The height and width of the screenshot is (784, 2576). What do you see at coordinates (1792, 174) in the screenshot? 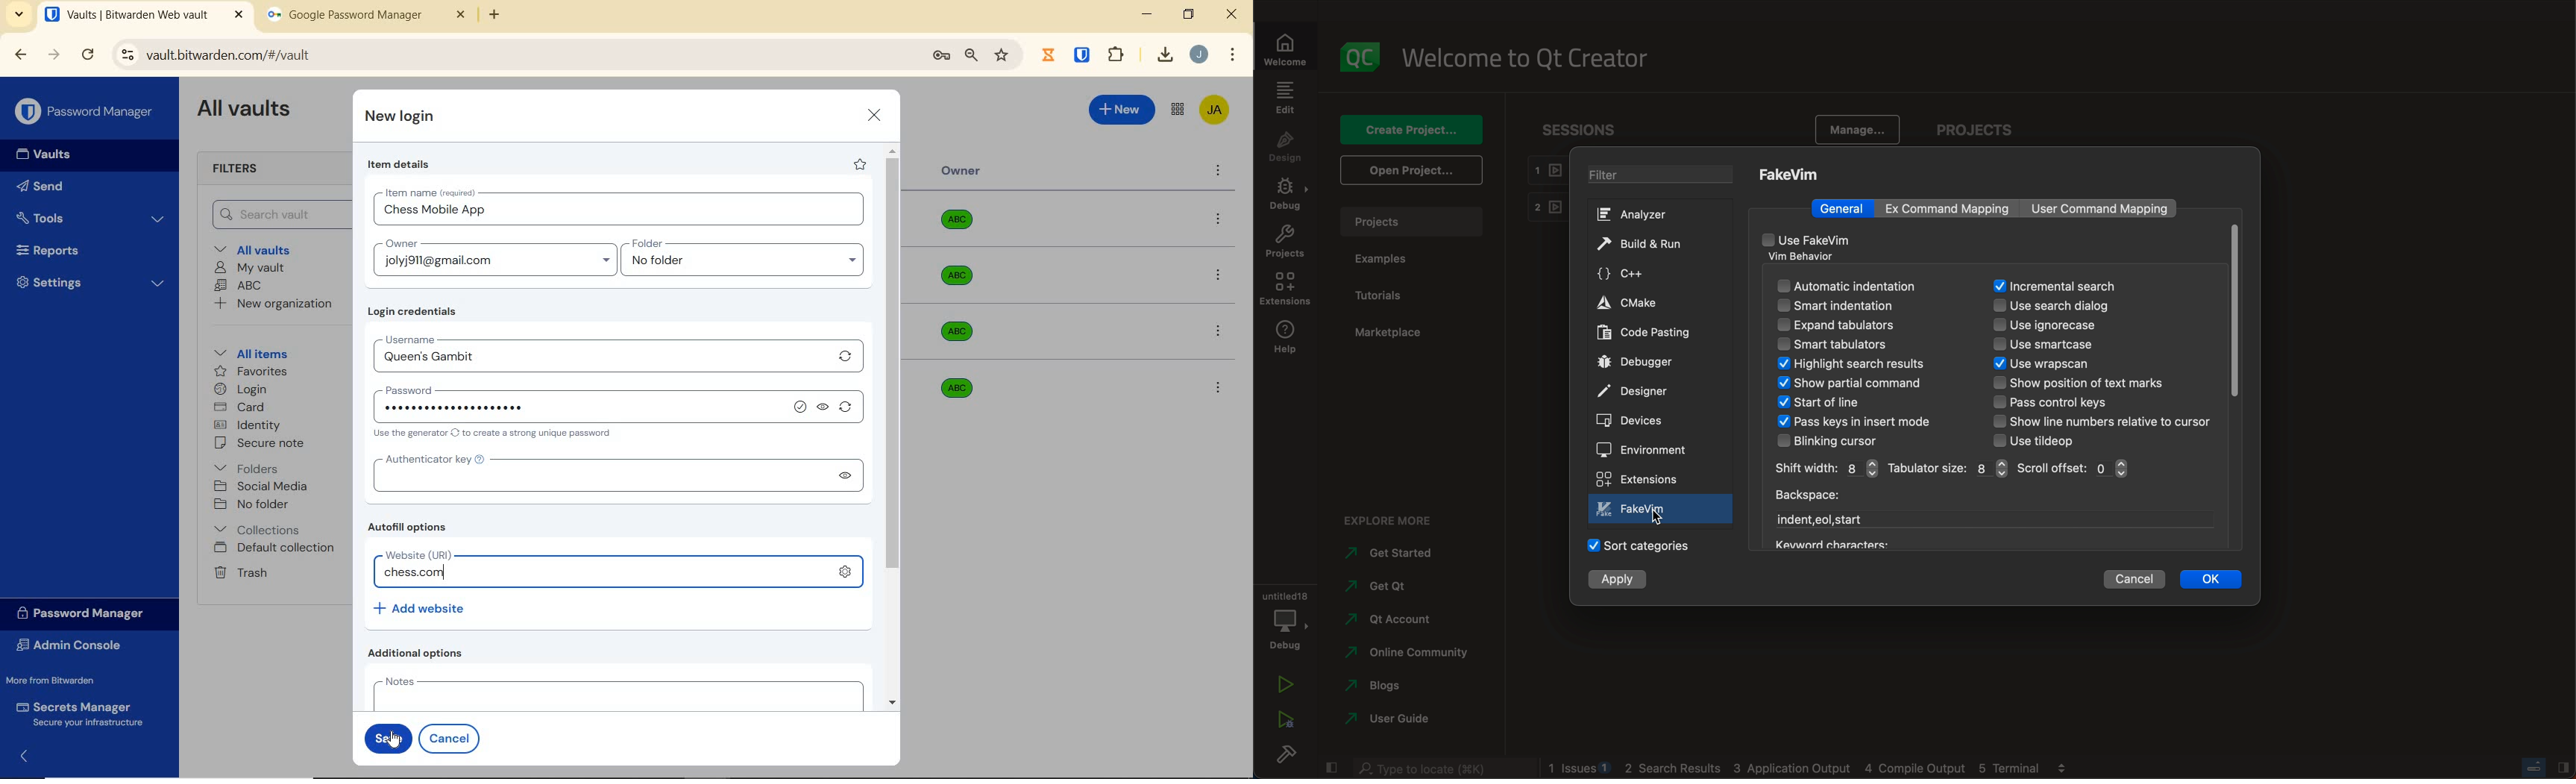
I see `fakeVim` at bounding box center [1792, 174].